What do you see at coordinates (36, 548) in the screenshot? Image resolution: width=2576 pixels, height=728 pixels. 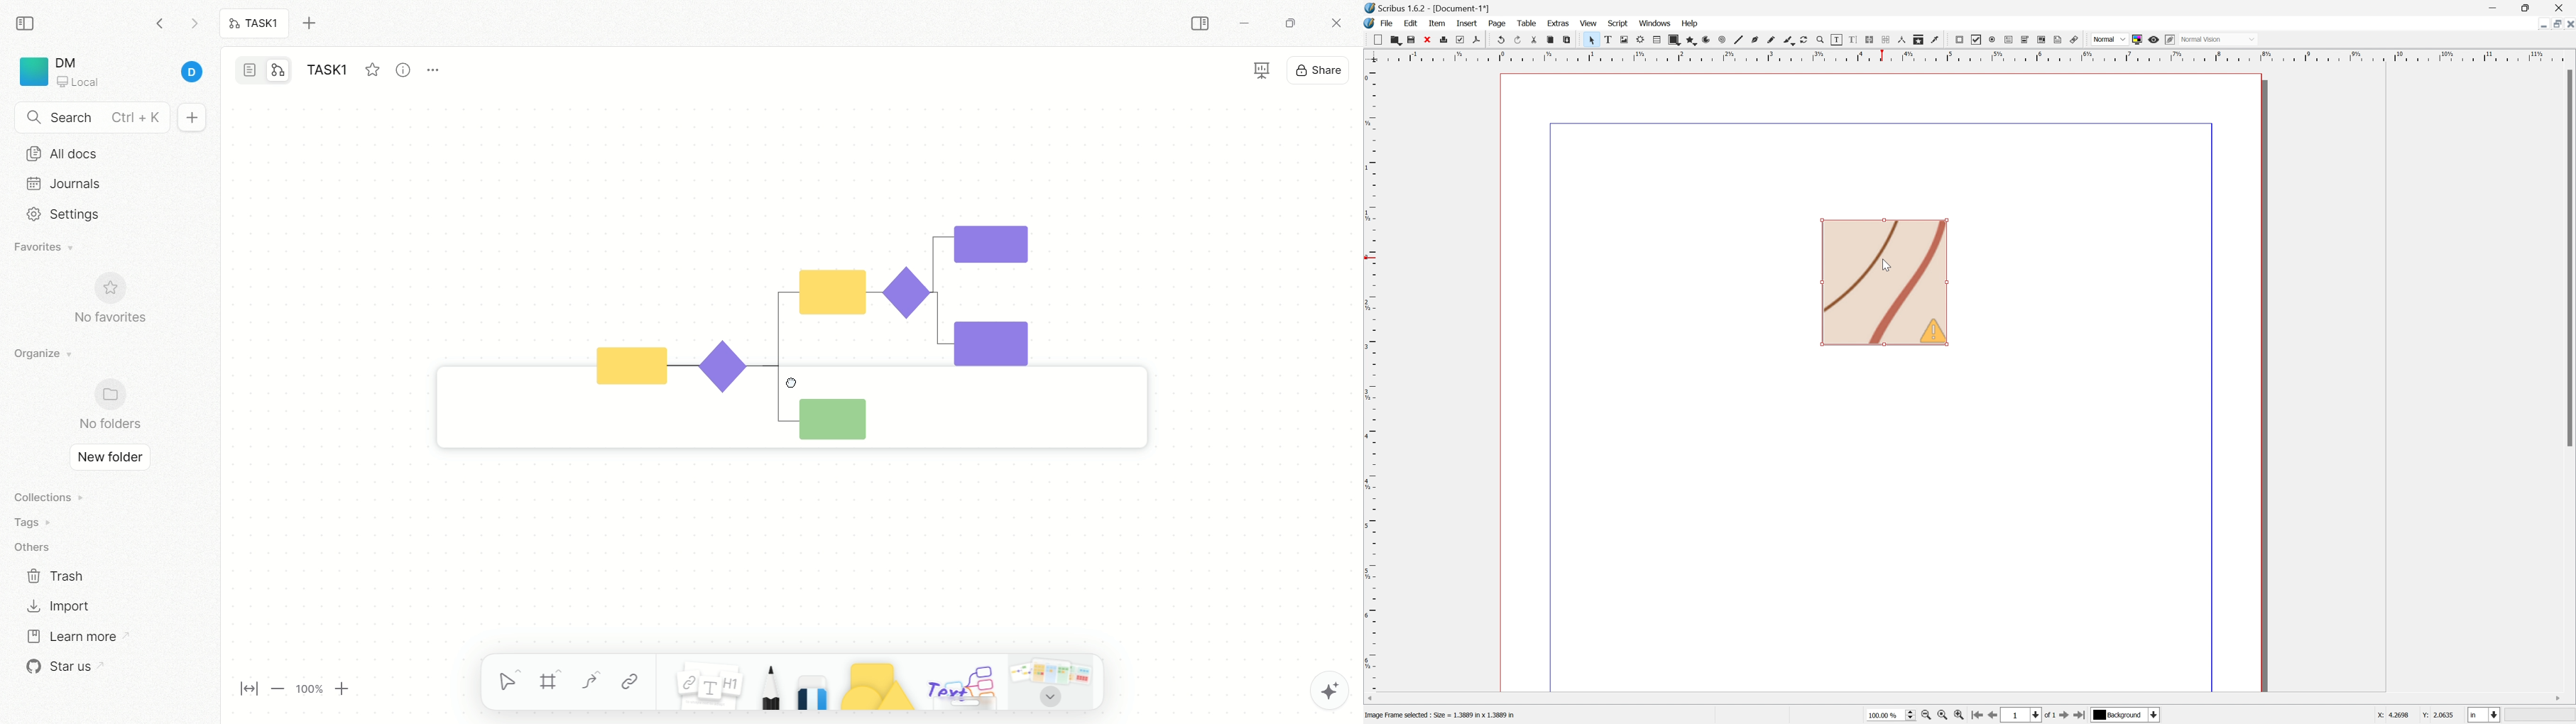 I see `others` at bounding box center [36, 548].